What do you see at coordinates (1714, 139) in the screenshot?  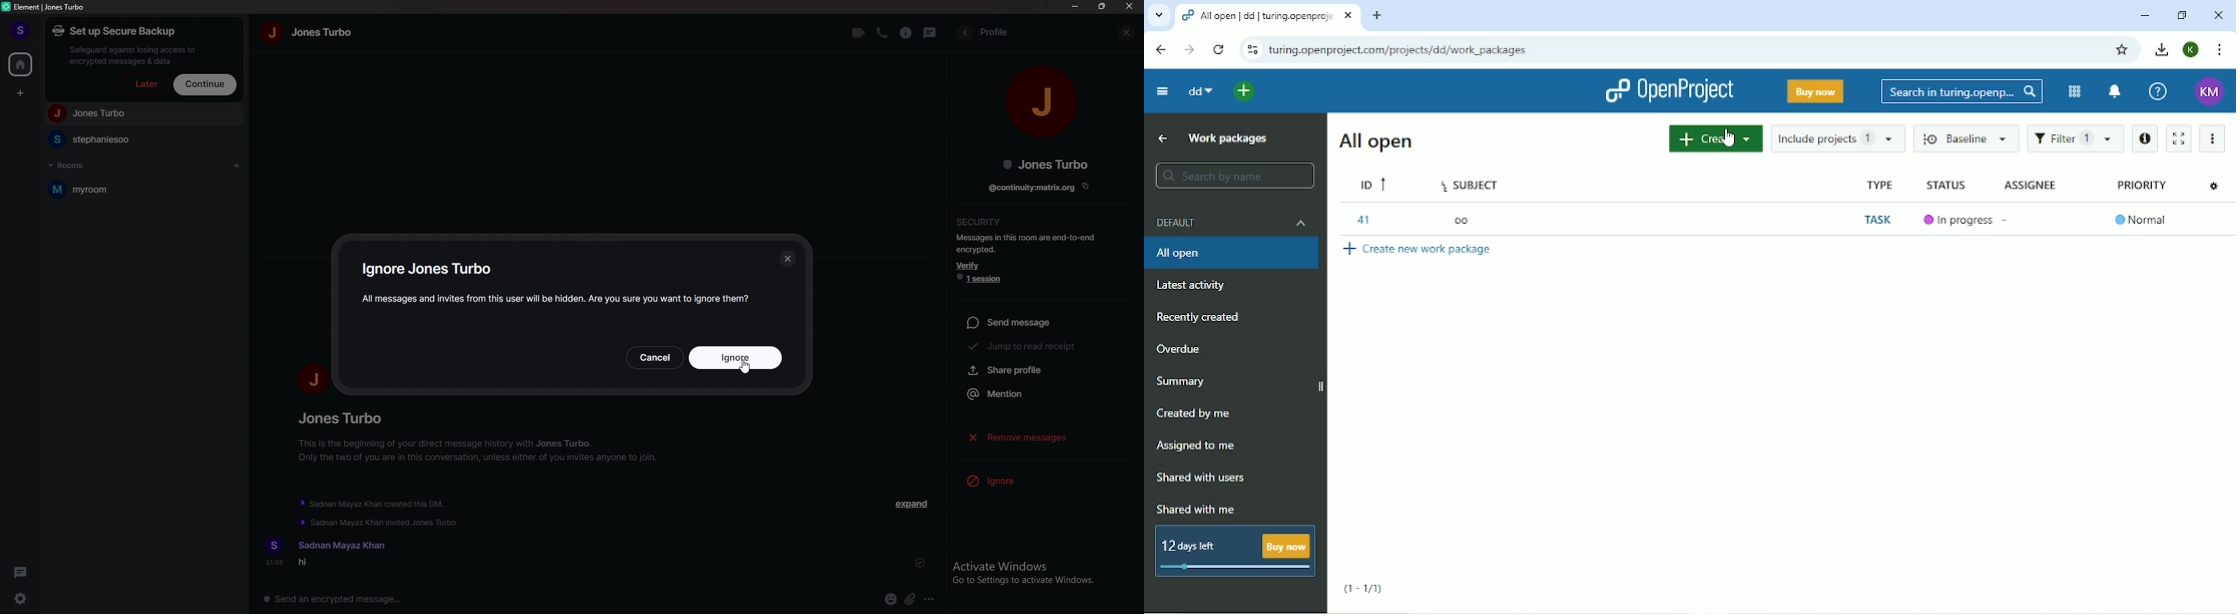 I see `Create` at bounding box center [1714, 139].